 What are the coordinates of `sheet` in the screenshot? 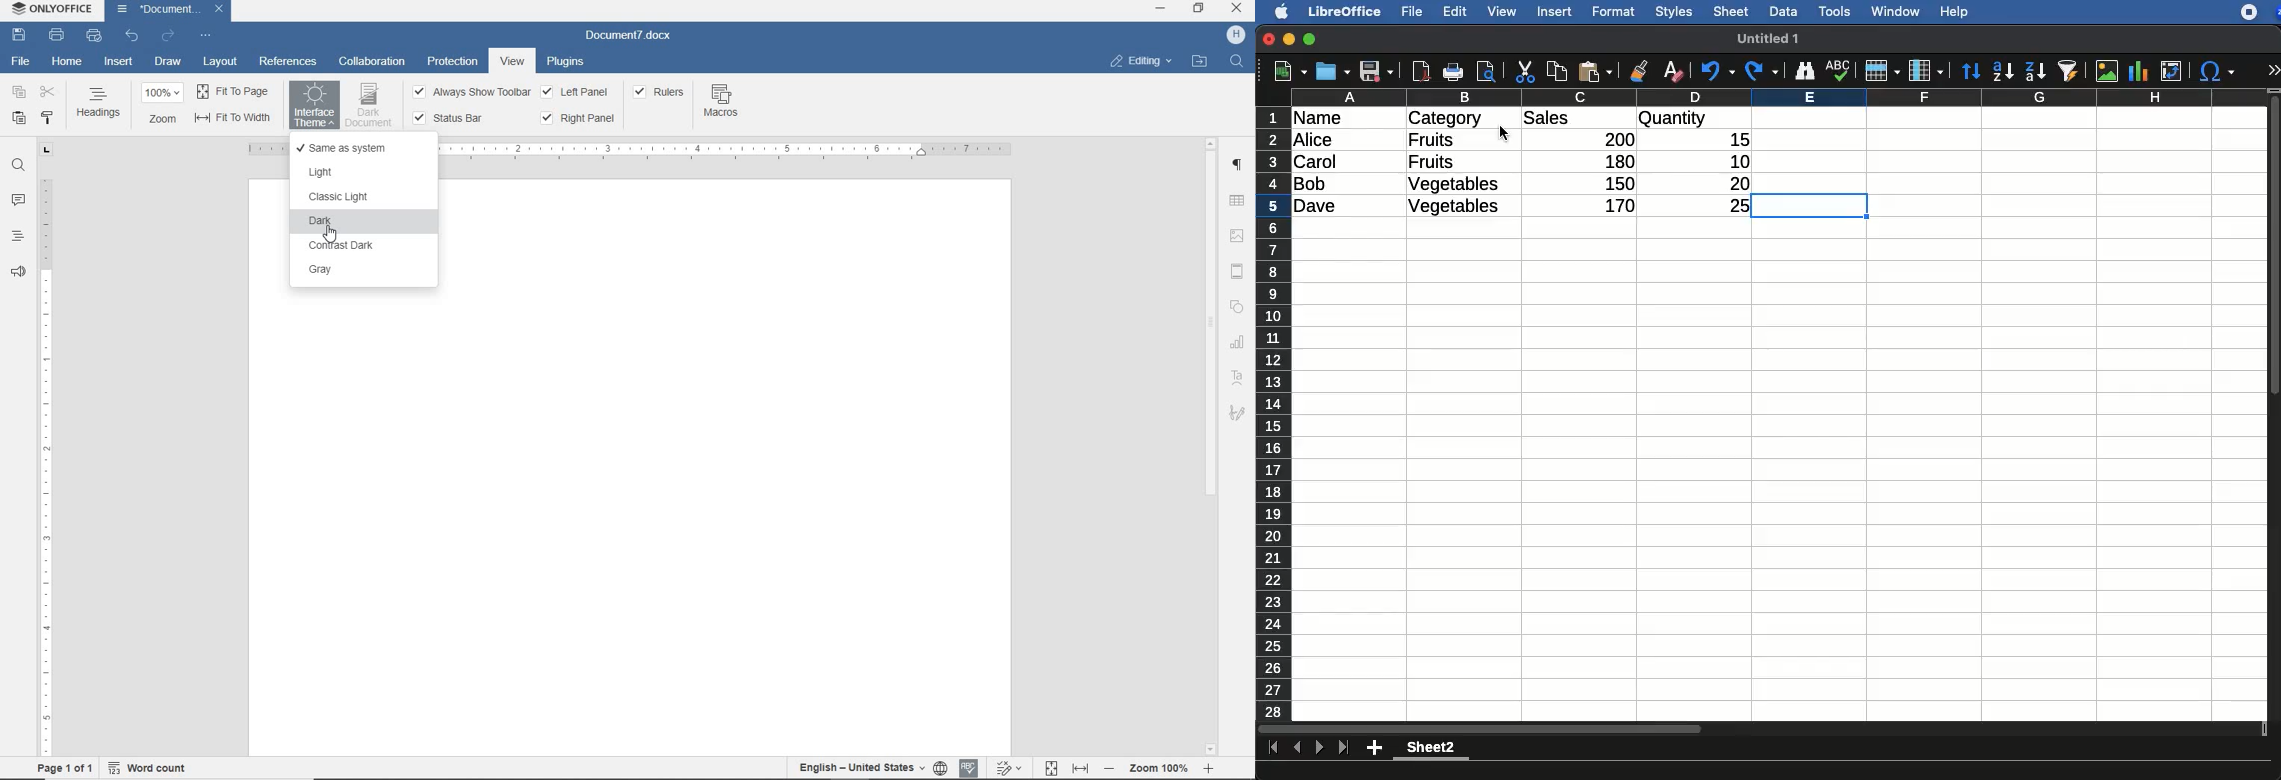 It's located at (1732, 11).